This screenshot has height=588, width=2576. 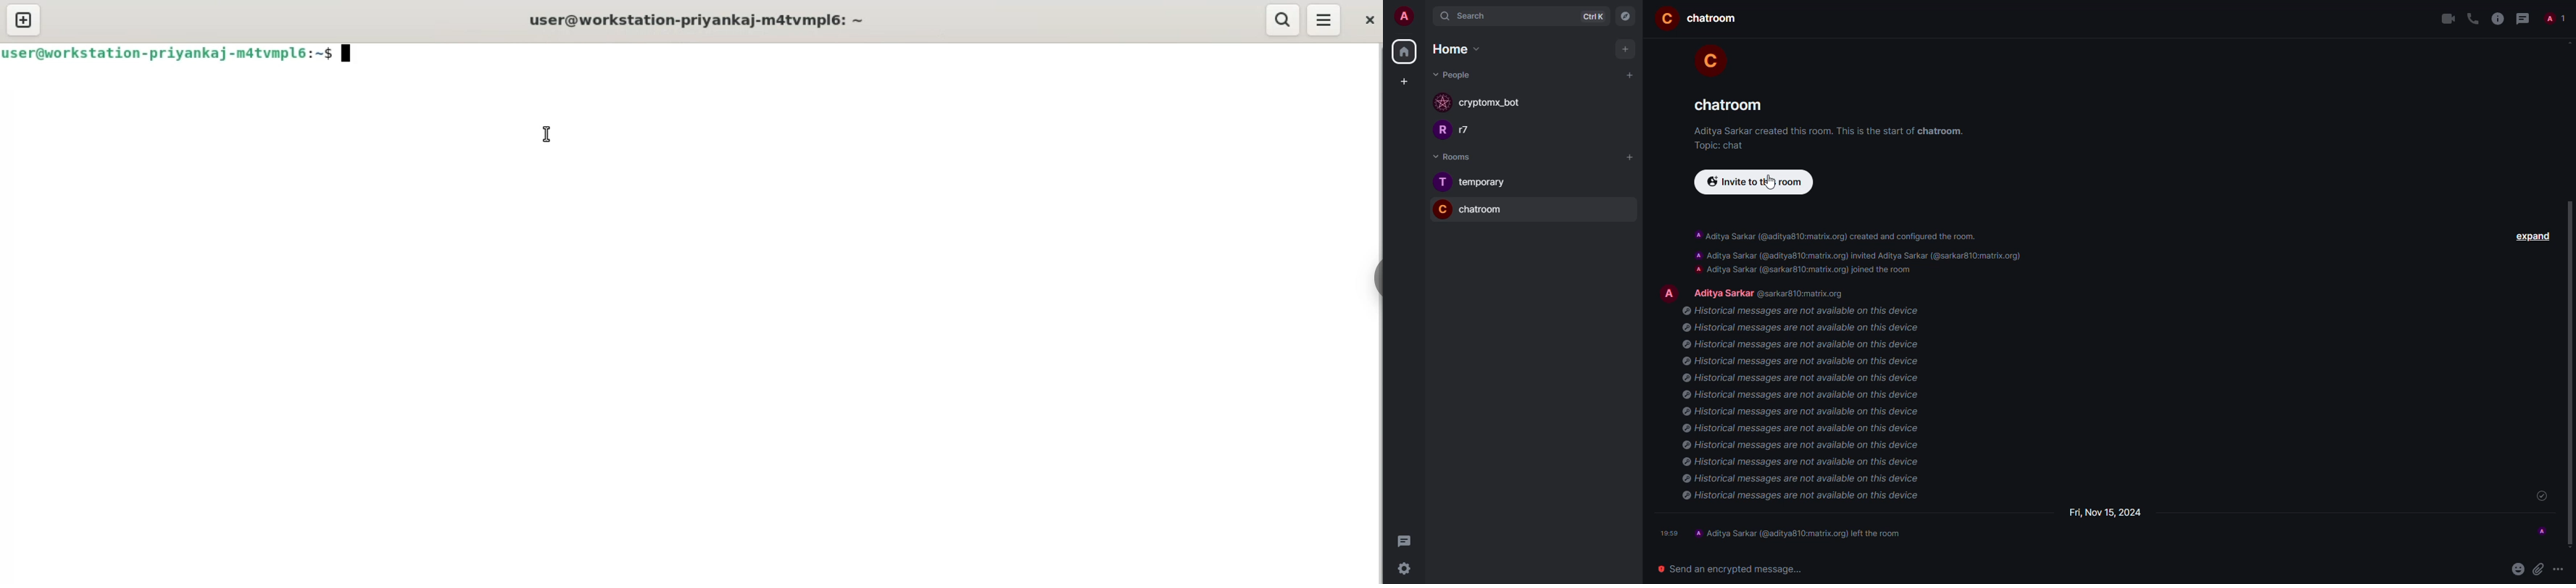 I want to click on create space, so click(x=1402, y=81).